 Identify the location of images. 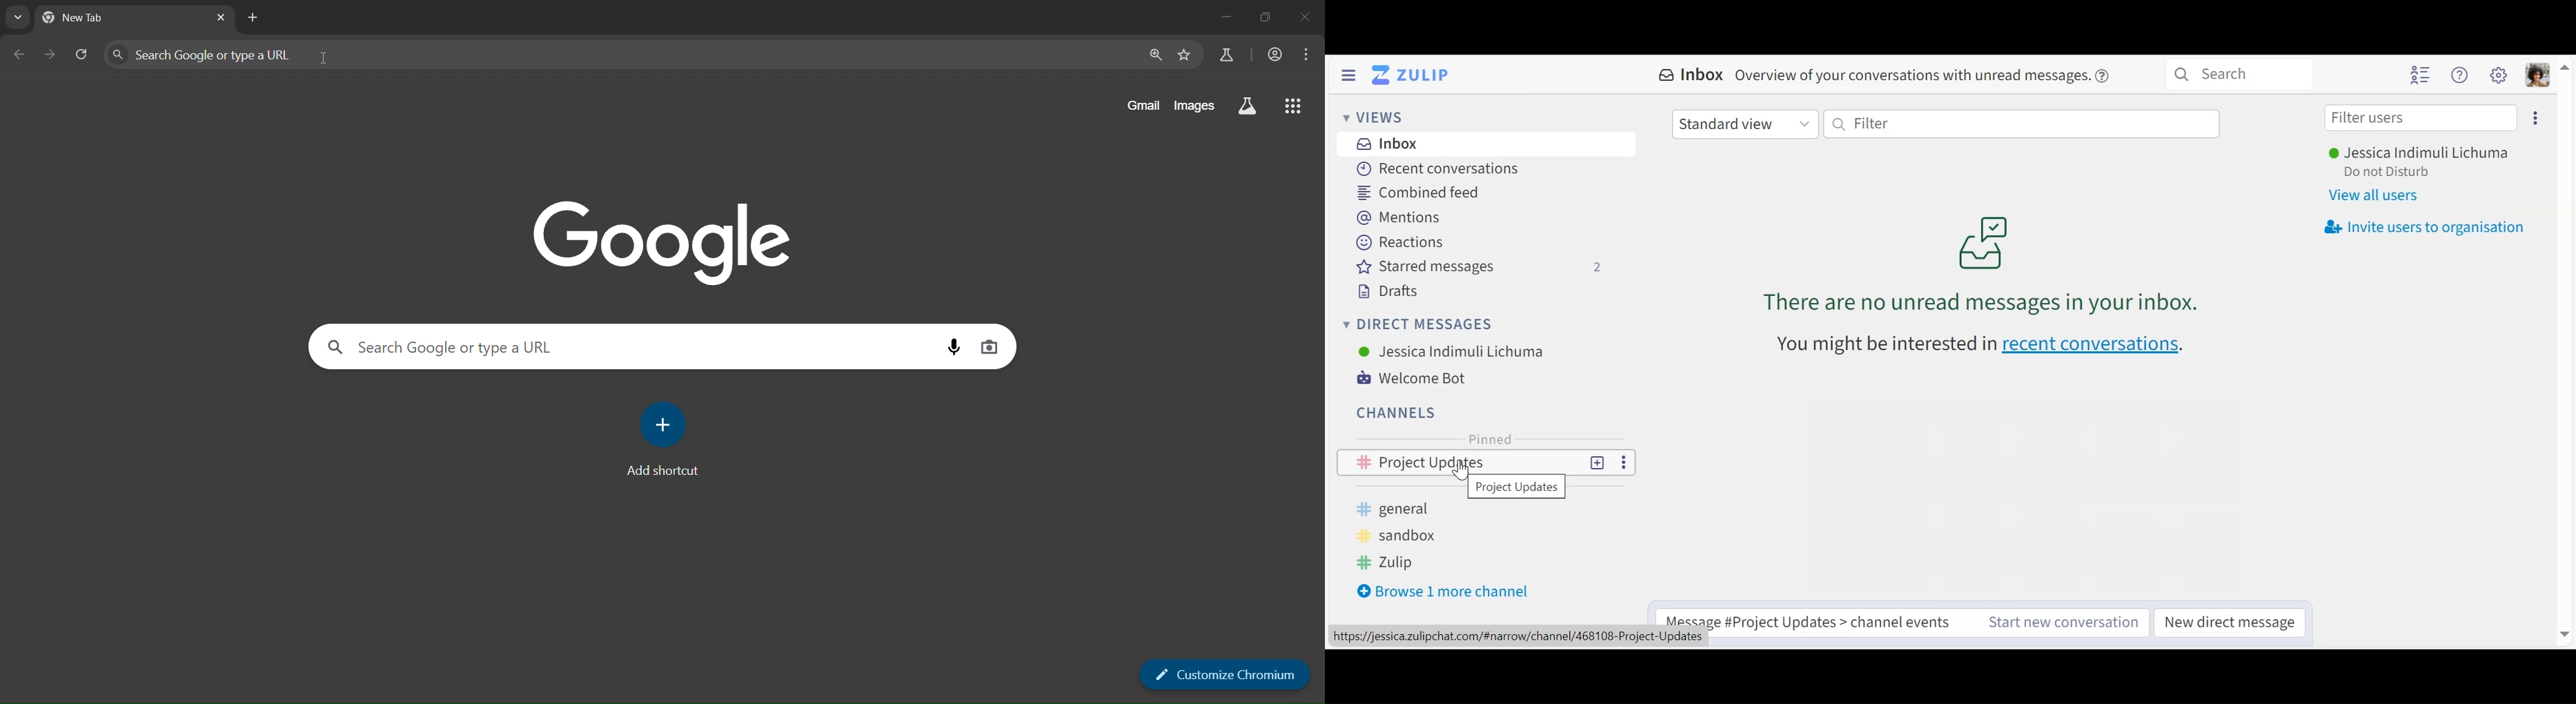
(1198, 106).